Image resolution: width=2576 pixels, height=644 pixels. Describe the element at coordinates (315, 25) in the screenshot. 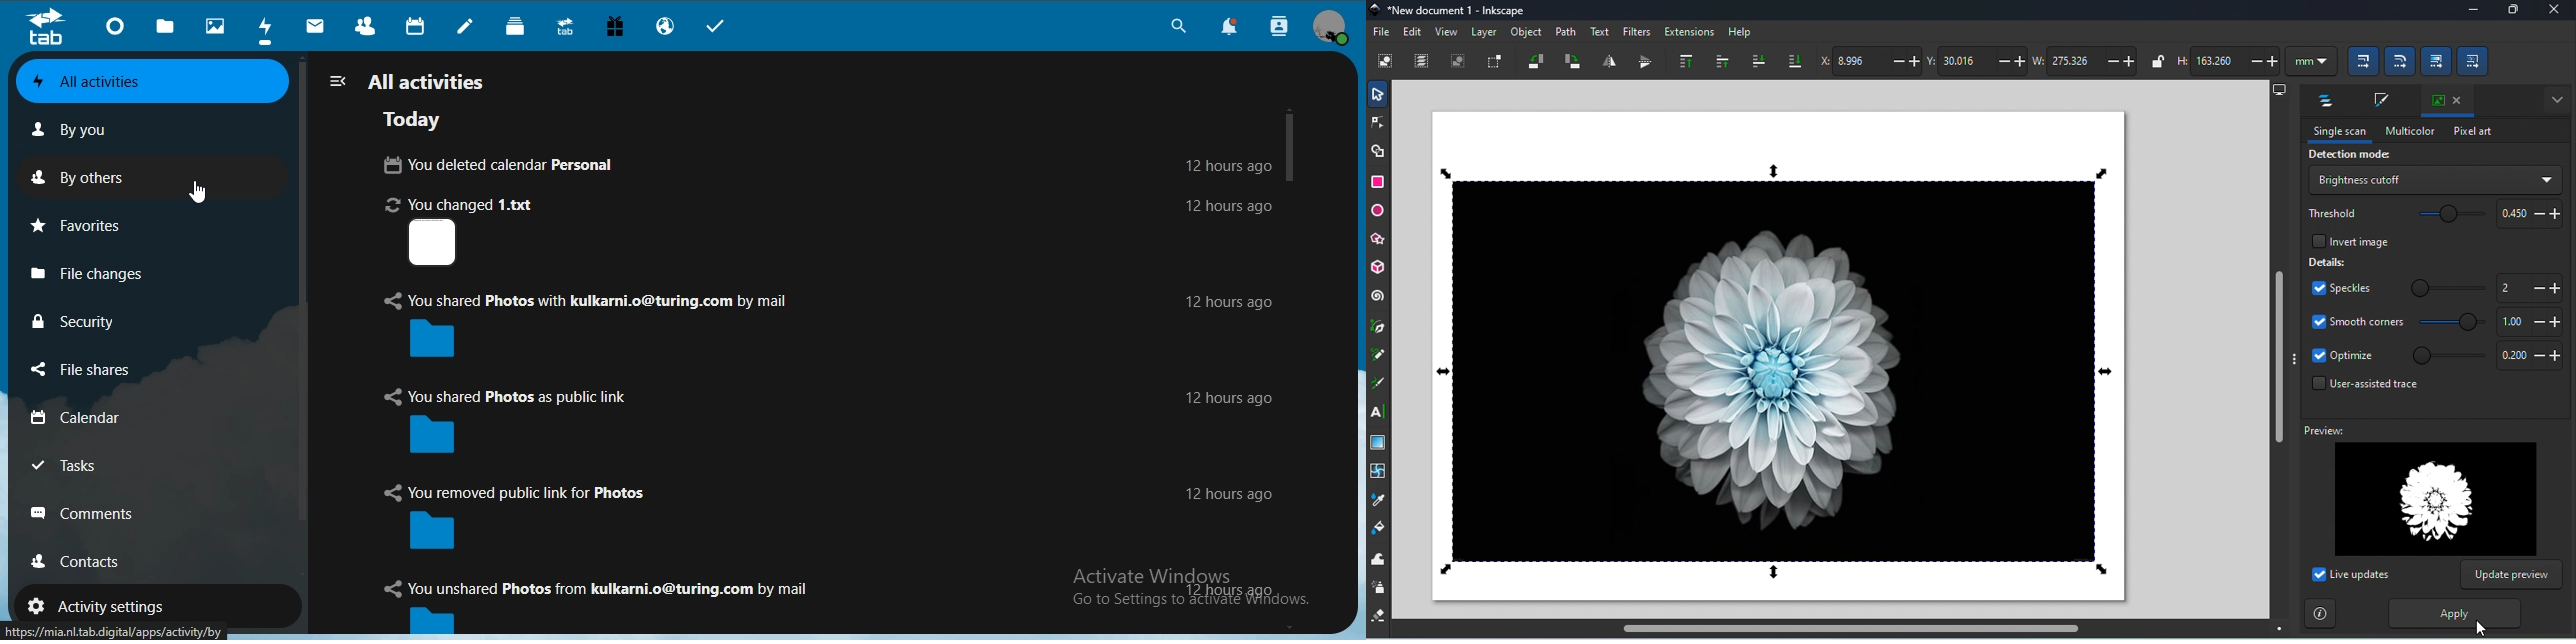

I see `mail` at that location.